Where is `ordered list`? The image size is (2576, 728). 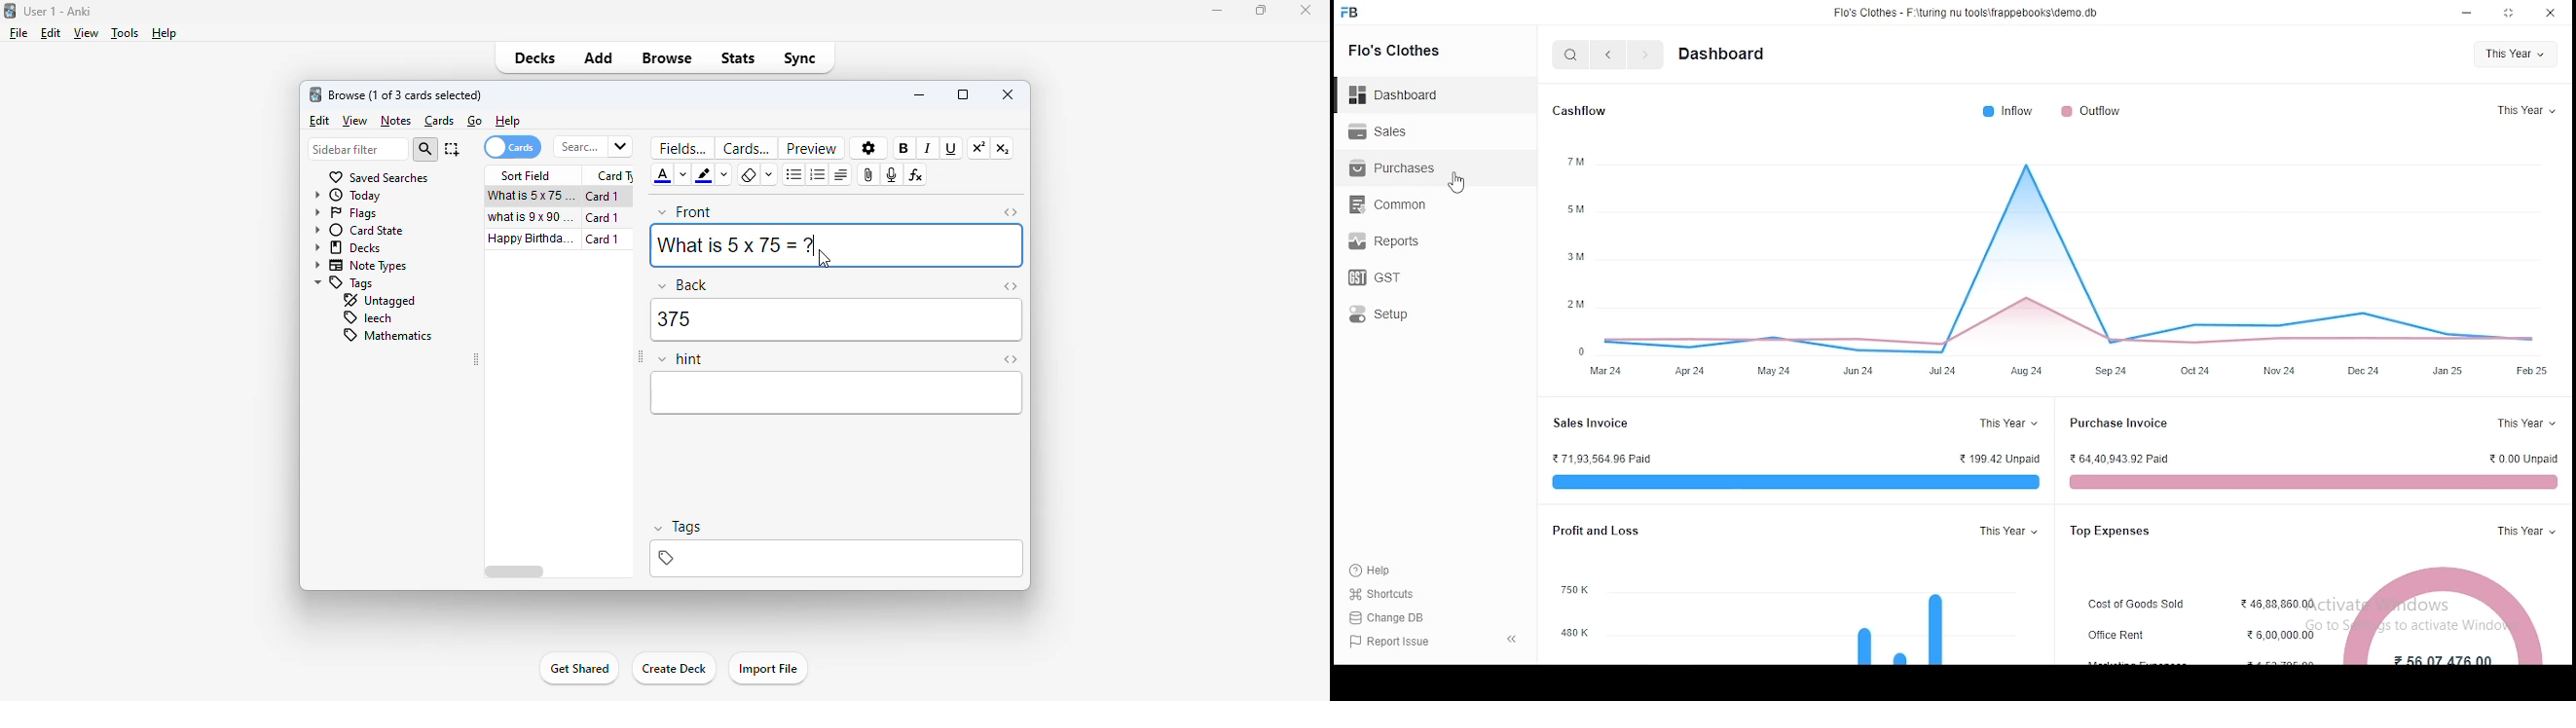
ordered list is located at coordinates (817, 174).